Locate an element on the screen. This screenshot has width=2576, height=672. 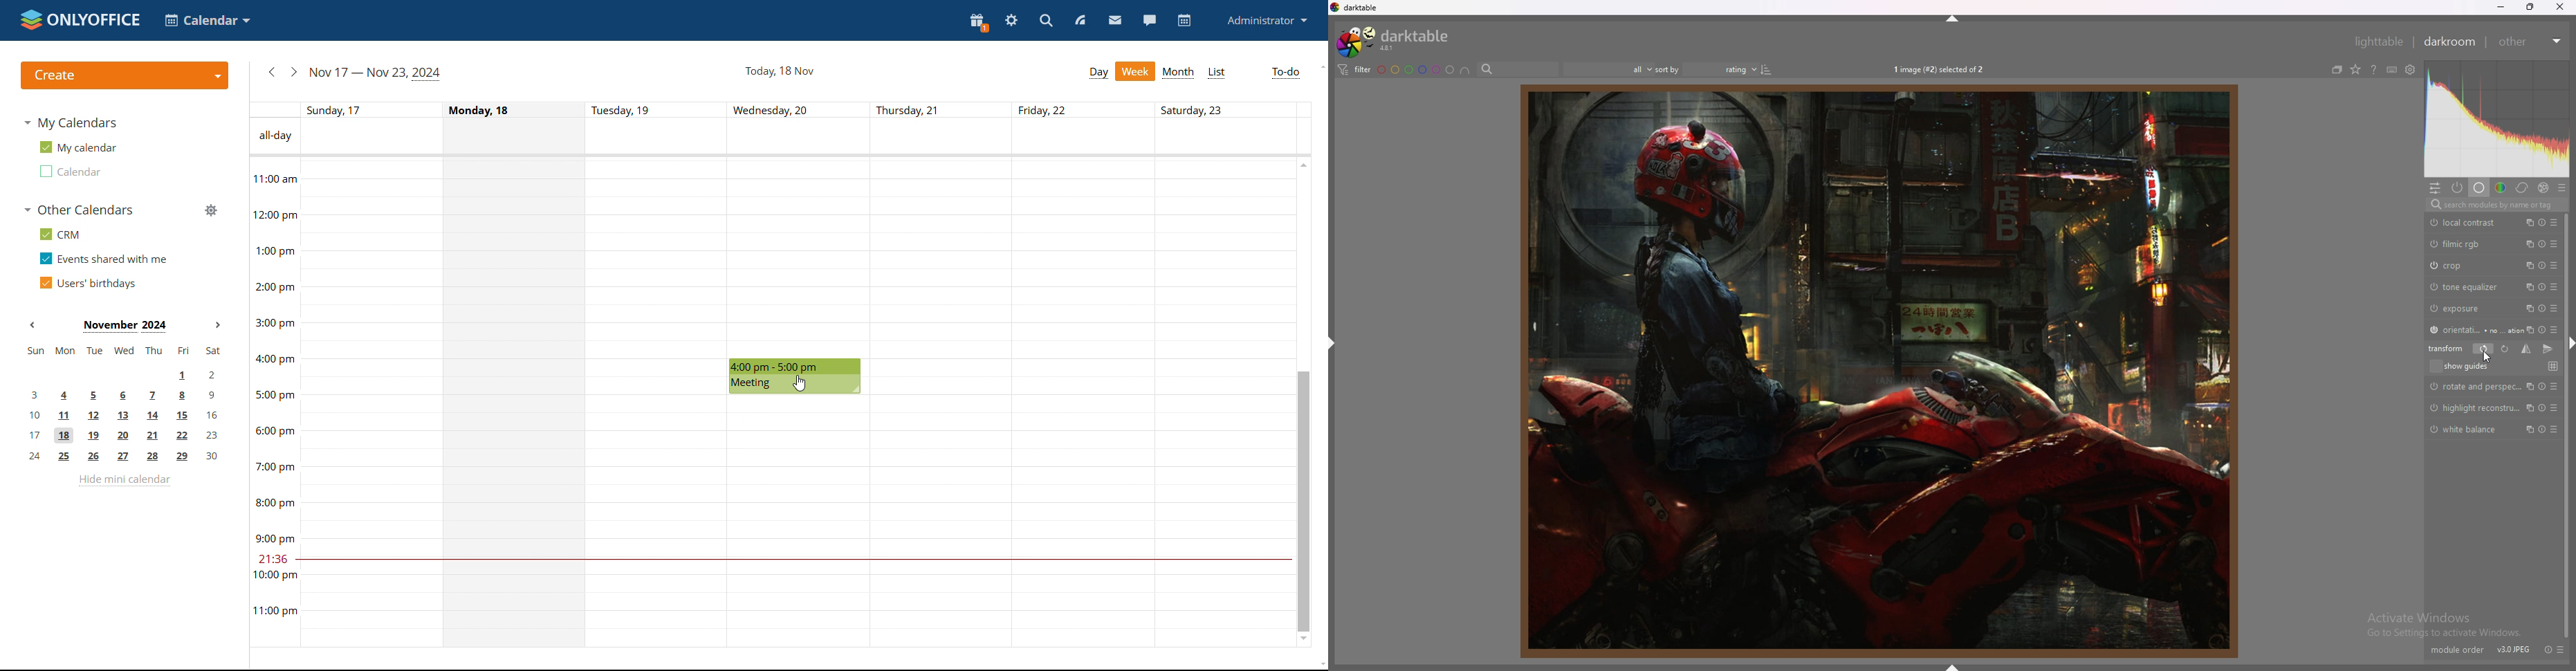
scroll bar is located at coordinates (2567, 423).